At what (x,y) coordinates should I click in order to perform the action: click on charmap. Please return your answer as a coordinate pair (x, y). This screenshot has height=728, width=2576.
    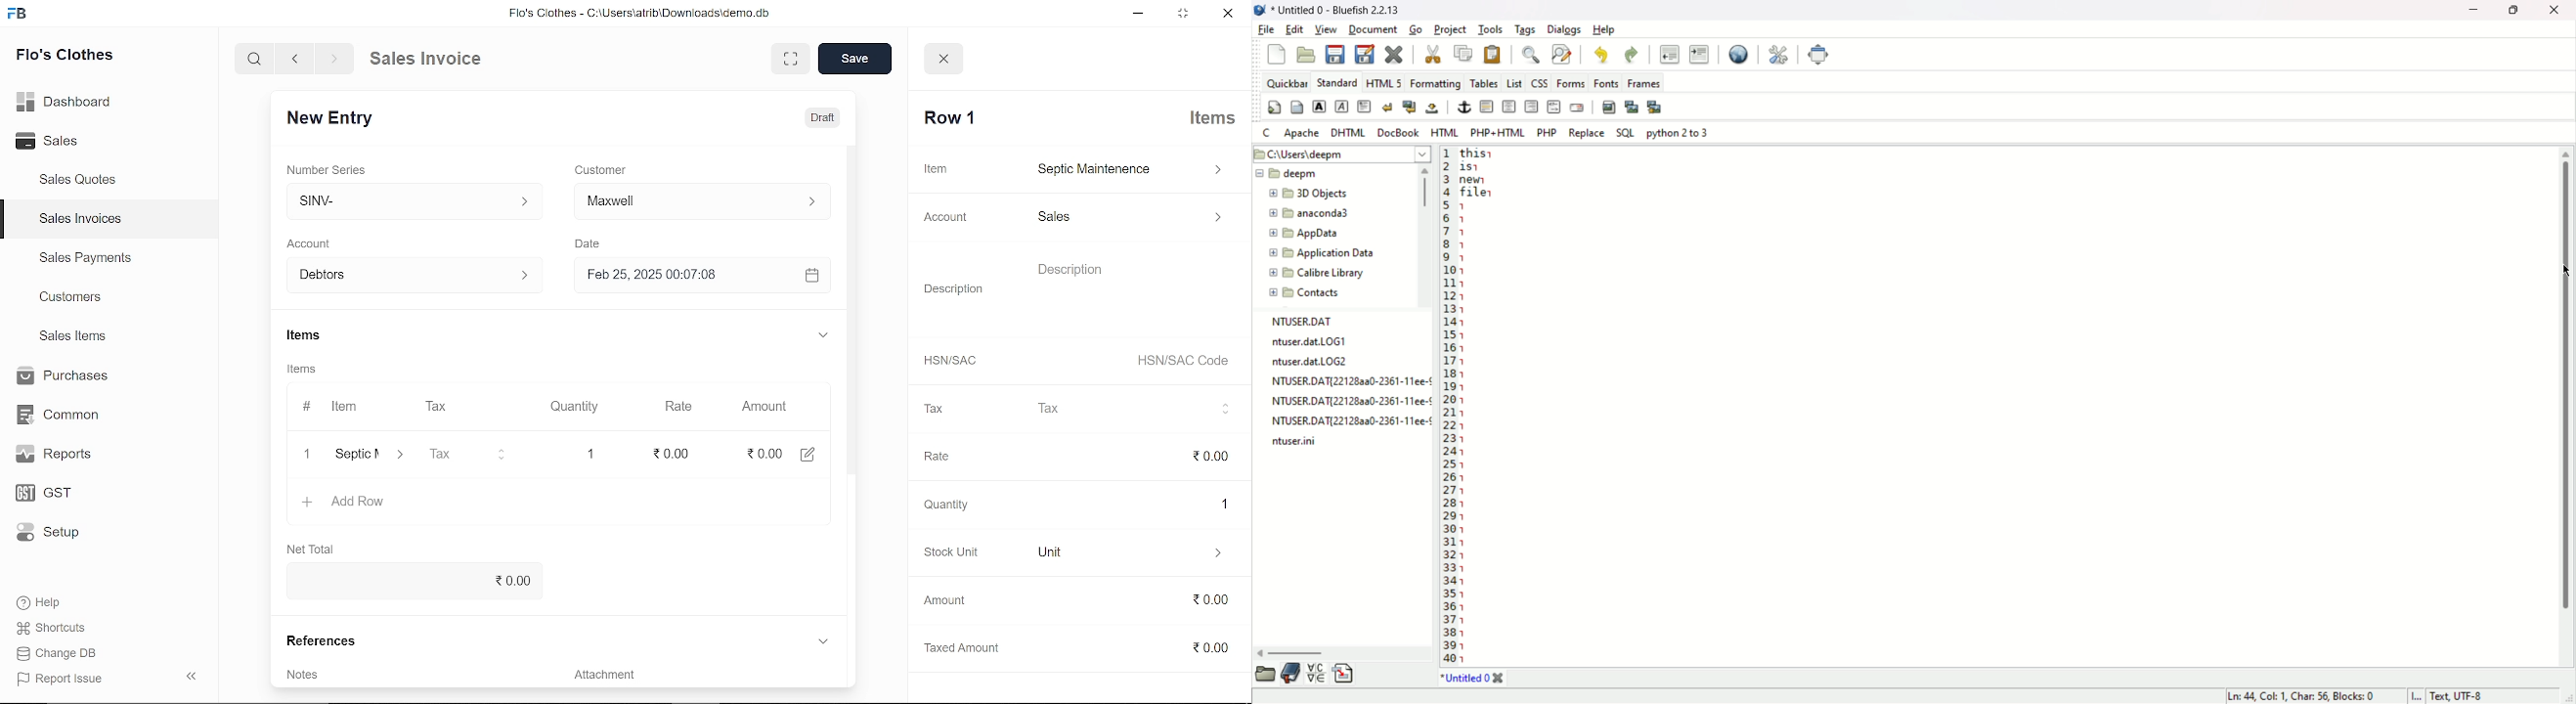
    Looking at the image, I should click on (1316, 672).